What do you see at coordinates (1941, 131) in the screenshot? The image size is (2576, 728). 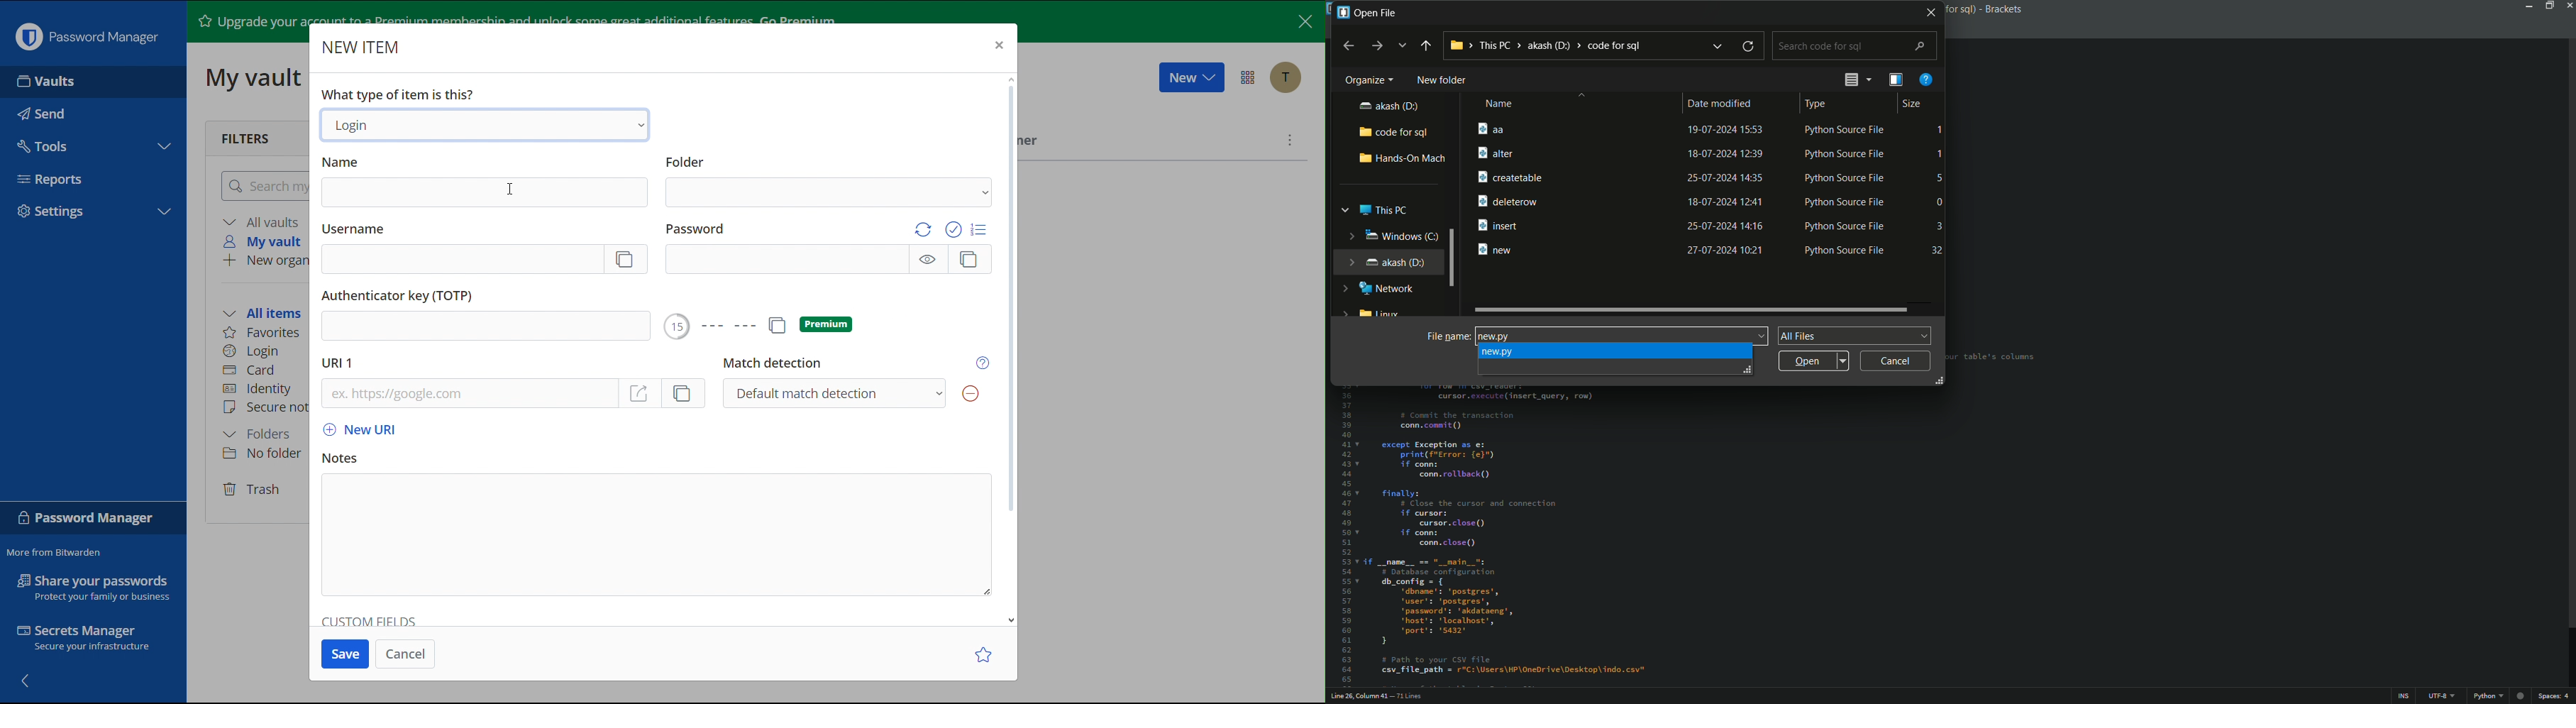 I see `1` at bounding box center [1941, 131].